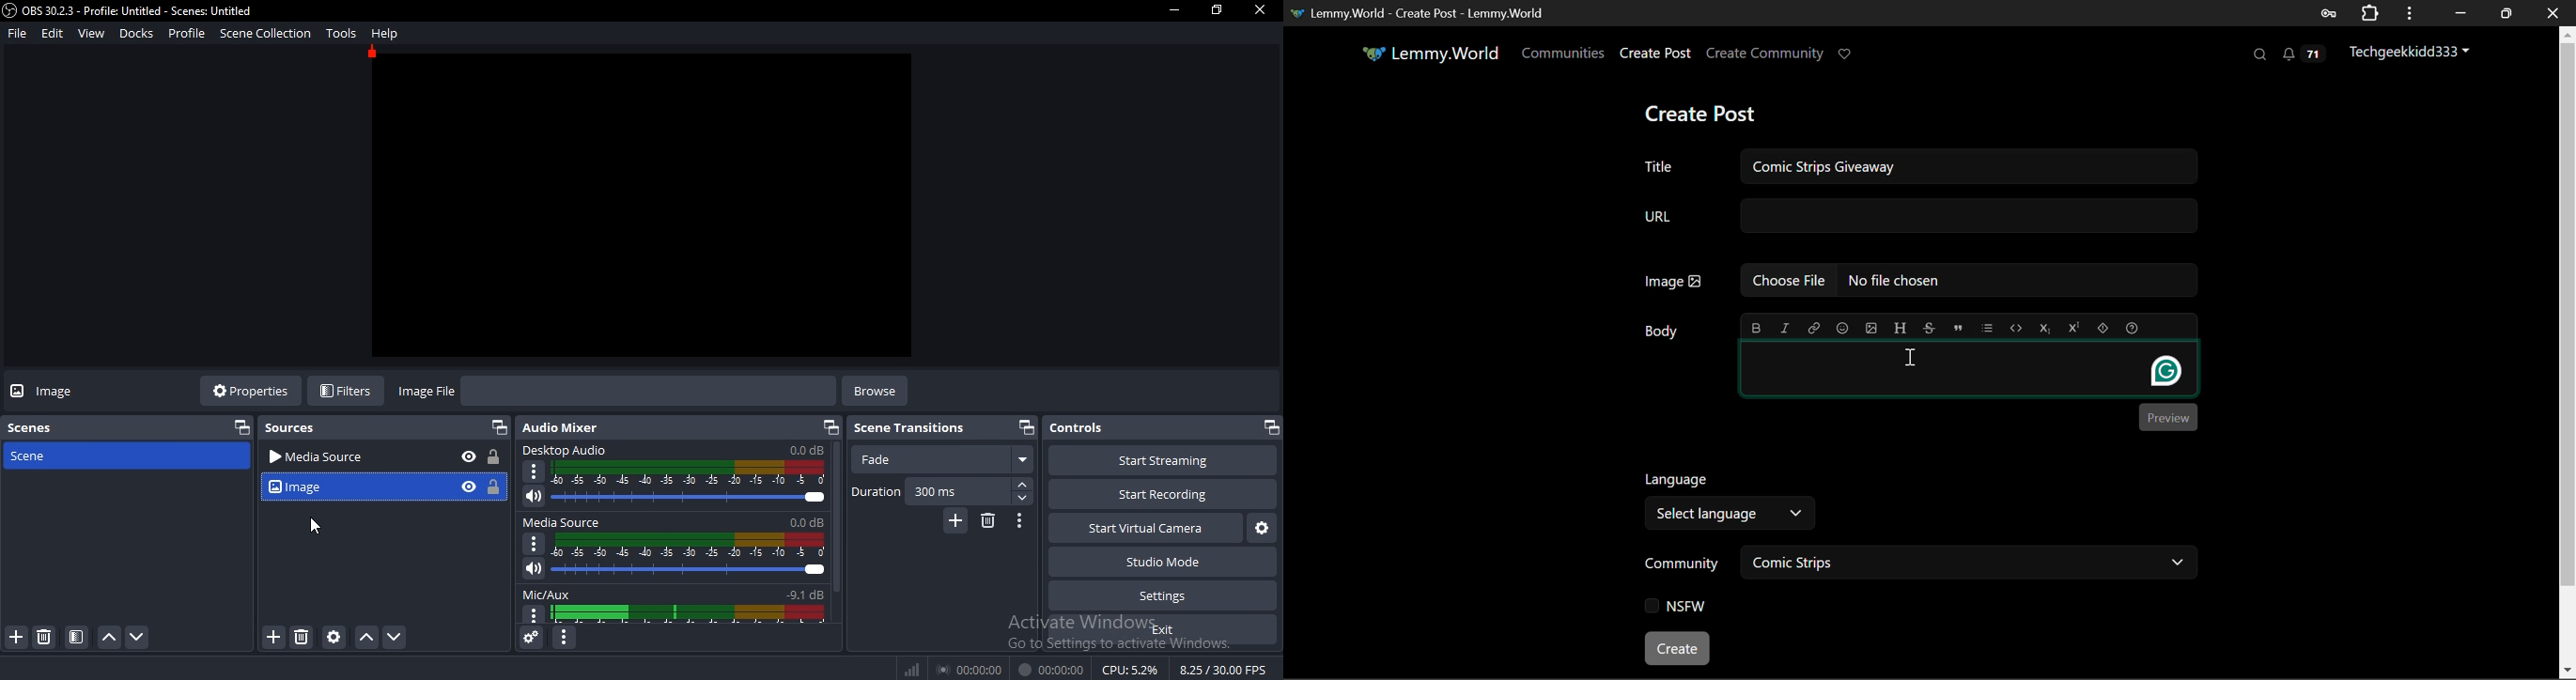 The height and width of the screenshot is (700, 2576). I want to click on scene transitions, so click(910, 428).